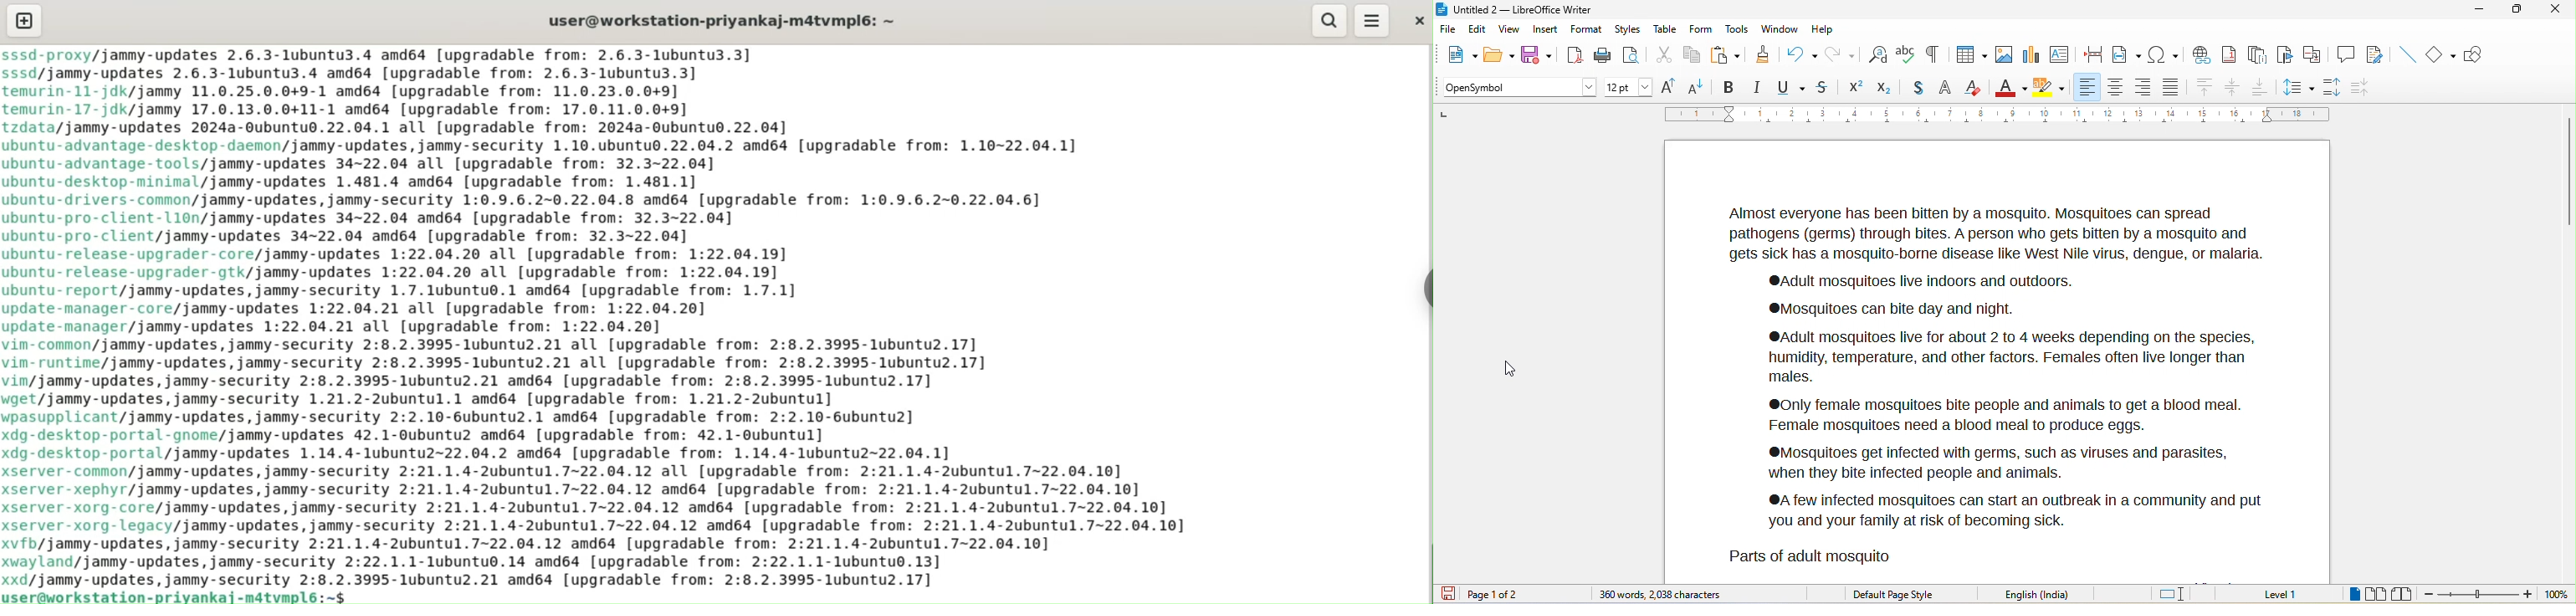  What do you see at coordinates (1792, 86) in the screenshot?
I see `underline` at bounding box center [1792, 86].